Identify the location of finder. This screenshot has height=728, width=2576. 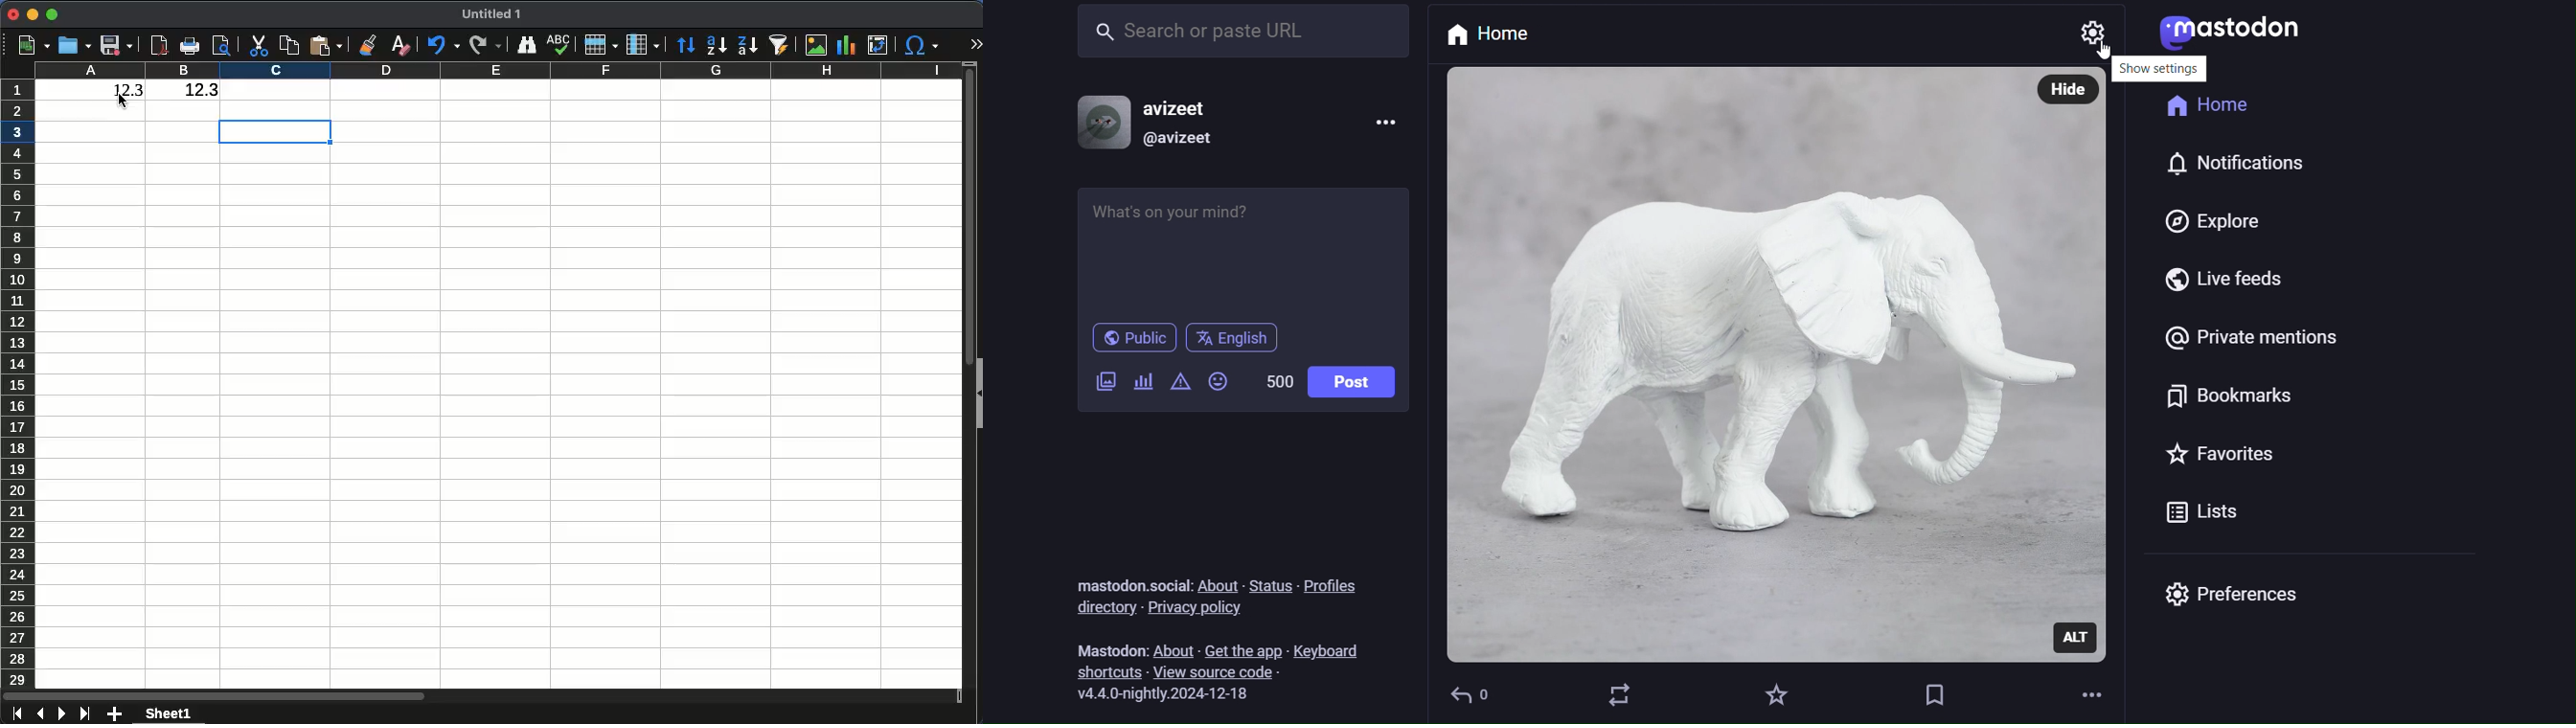
(526, 45).